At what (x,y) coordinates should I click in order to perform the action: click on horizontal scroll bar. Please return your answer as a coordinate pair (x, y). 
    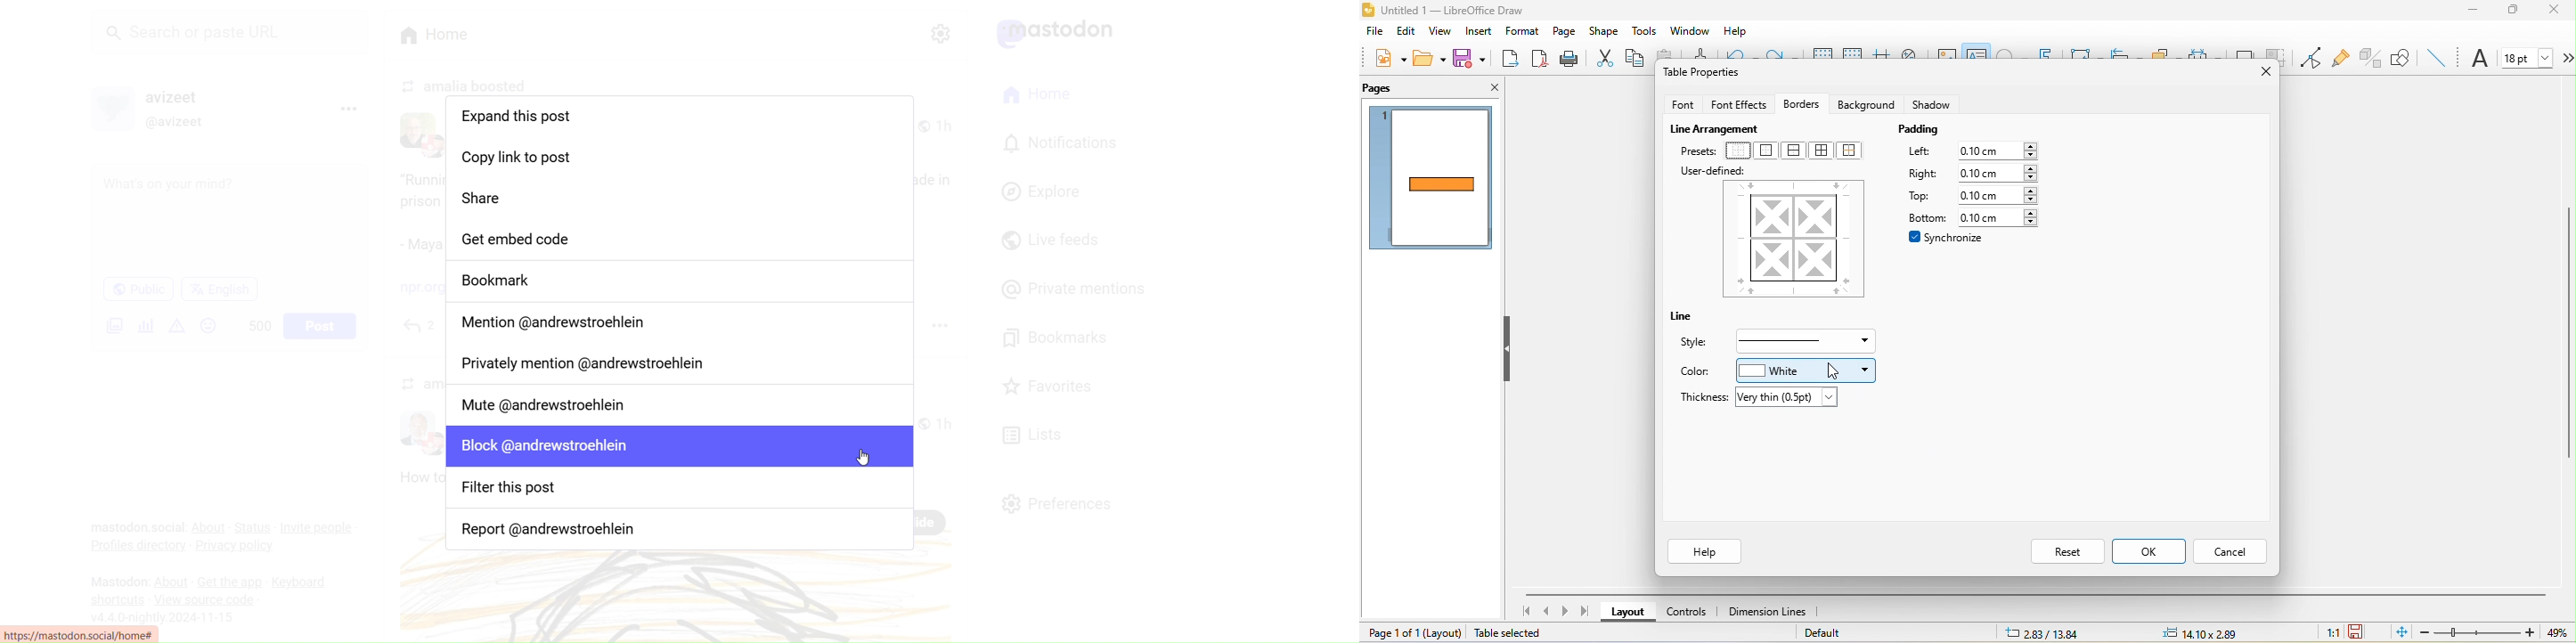
    Looking at the image, I should click on (2035, 594).